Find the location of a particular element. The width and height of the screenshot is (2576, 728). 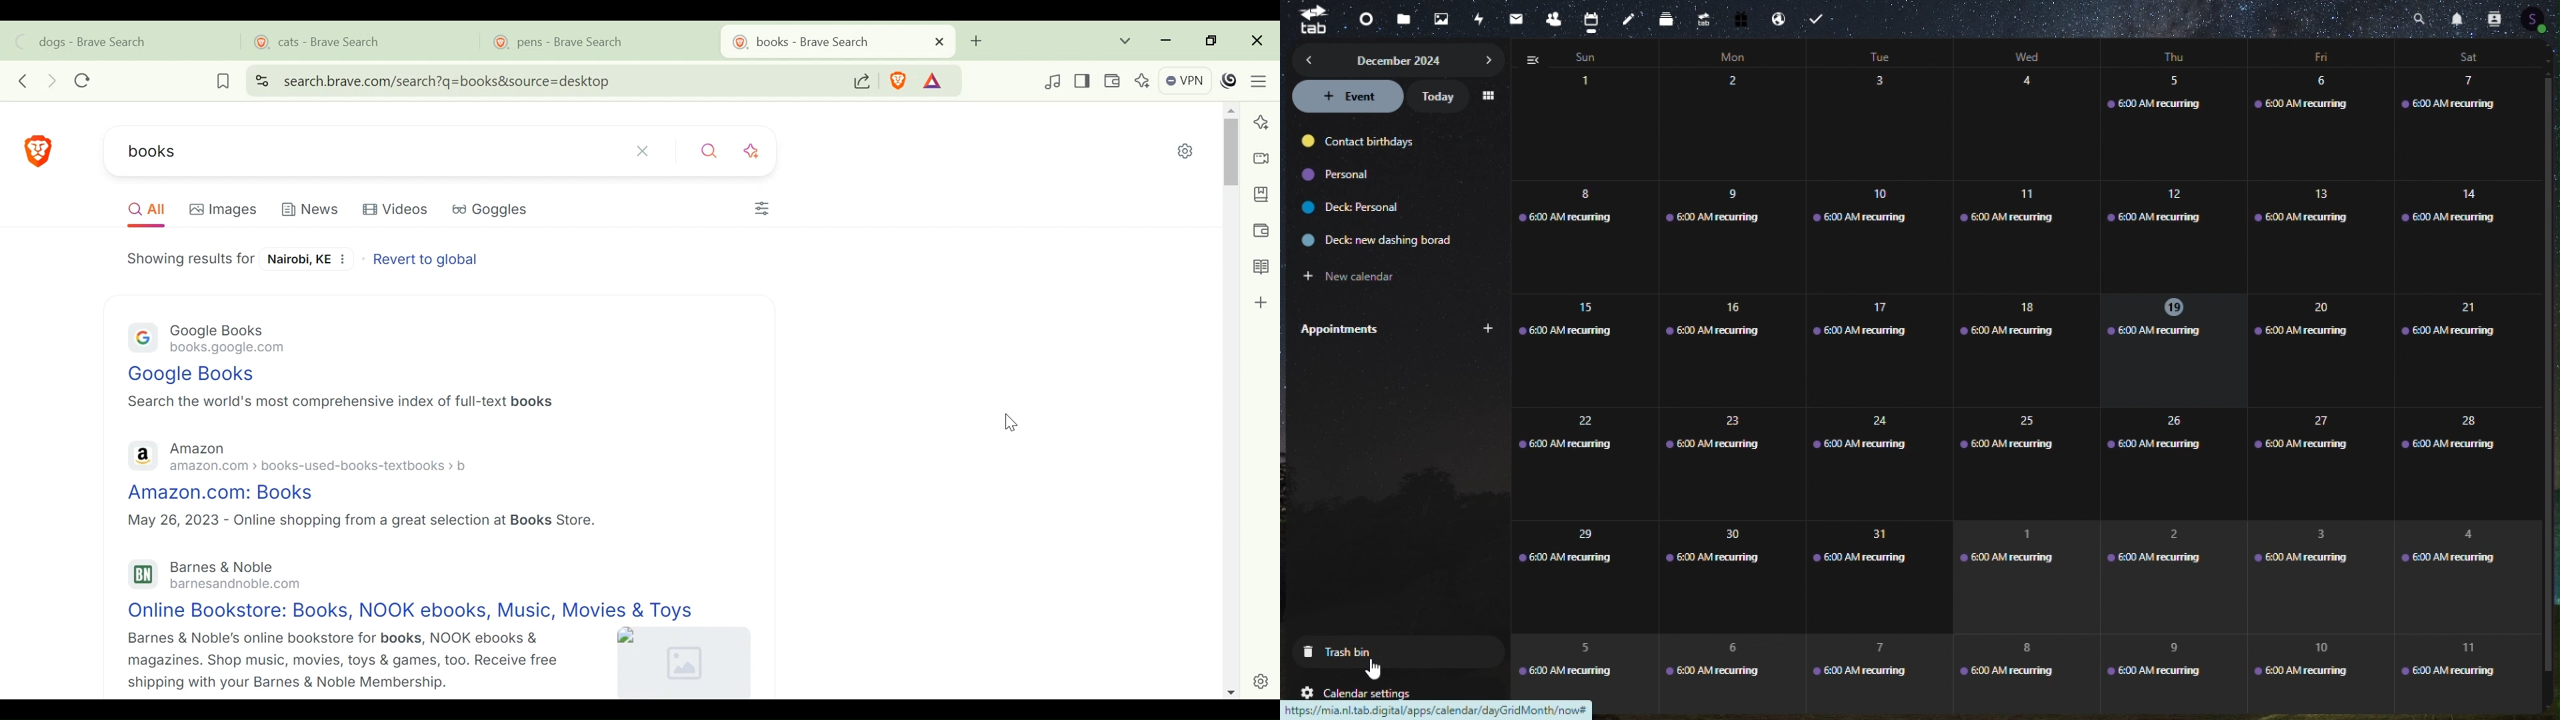

13 is located at coordinates (2320, 237).